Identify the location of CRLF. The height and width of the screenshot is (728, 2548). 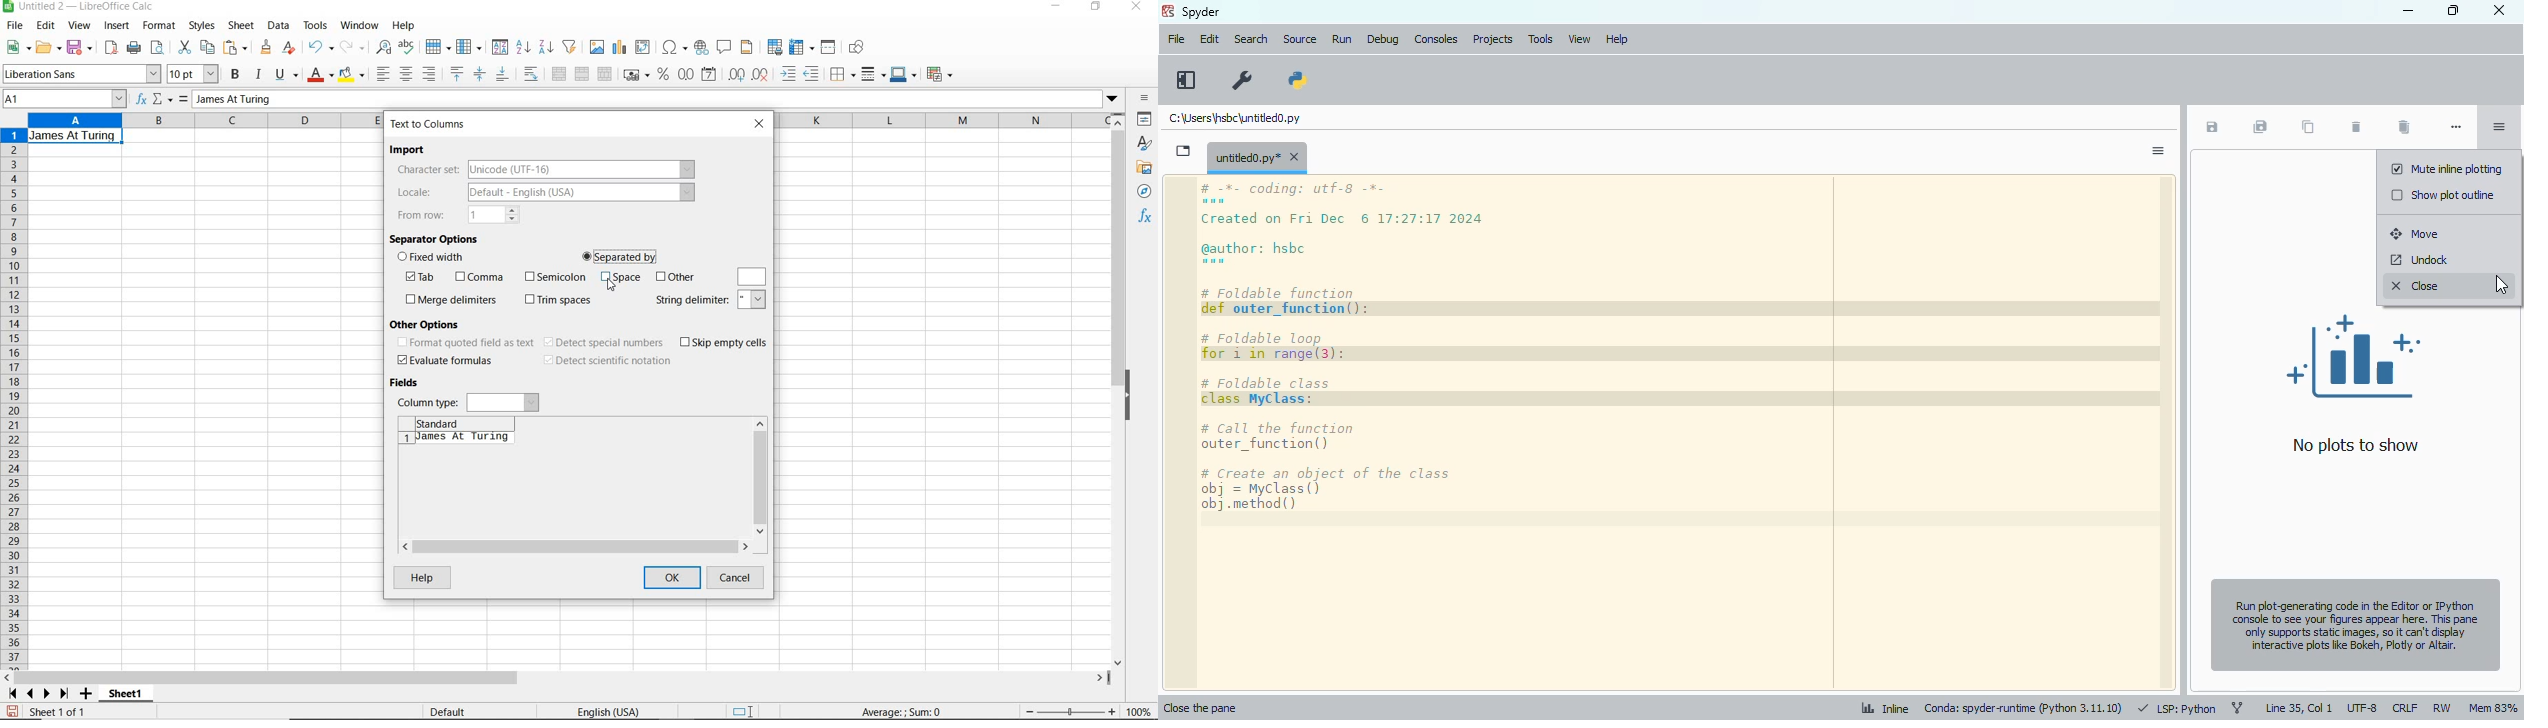
(2405, 707).